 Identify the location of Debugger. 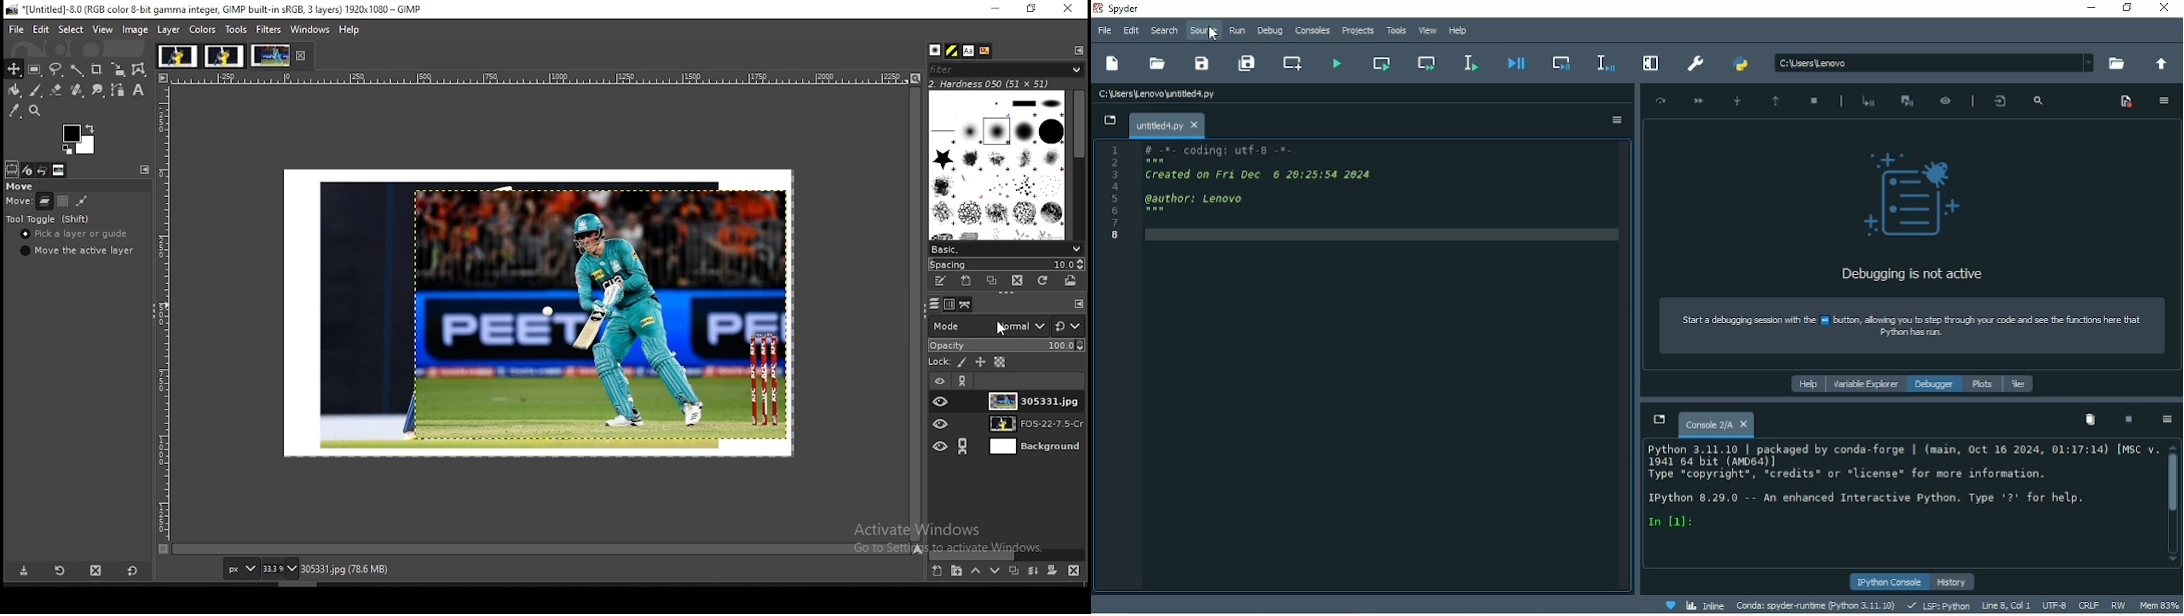
(1935, 384).